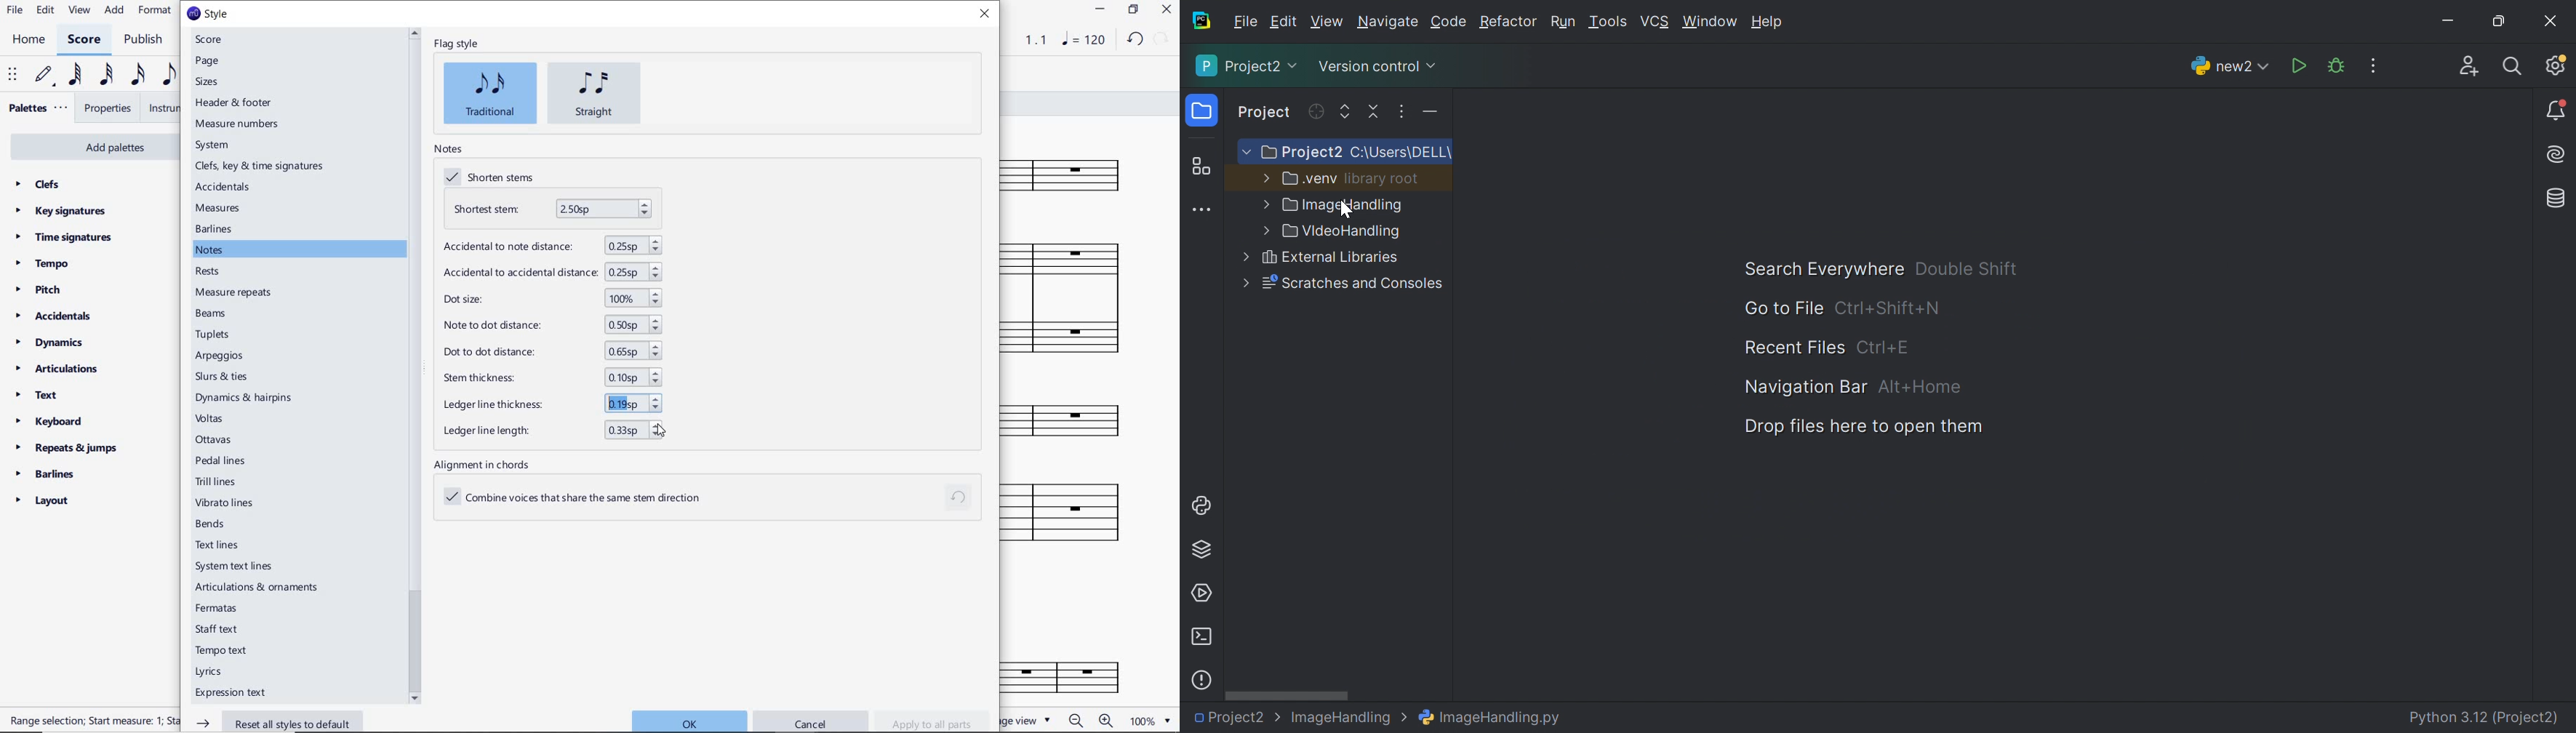  What do you see at coordinates (244, 356) in the screenshot?
I see `arpeggios` at bounding box center [244, 356].